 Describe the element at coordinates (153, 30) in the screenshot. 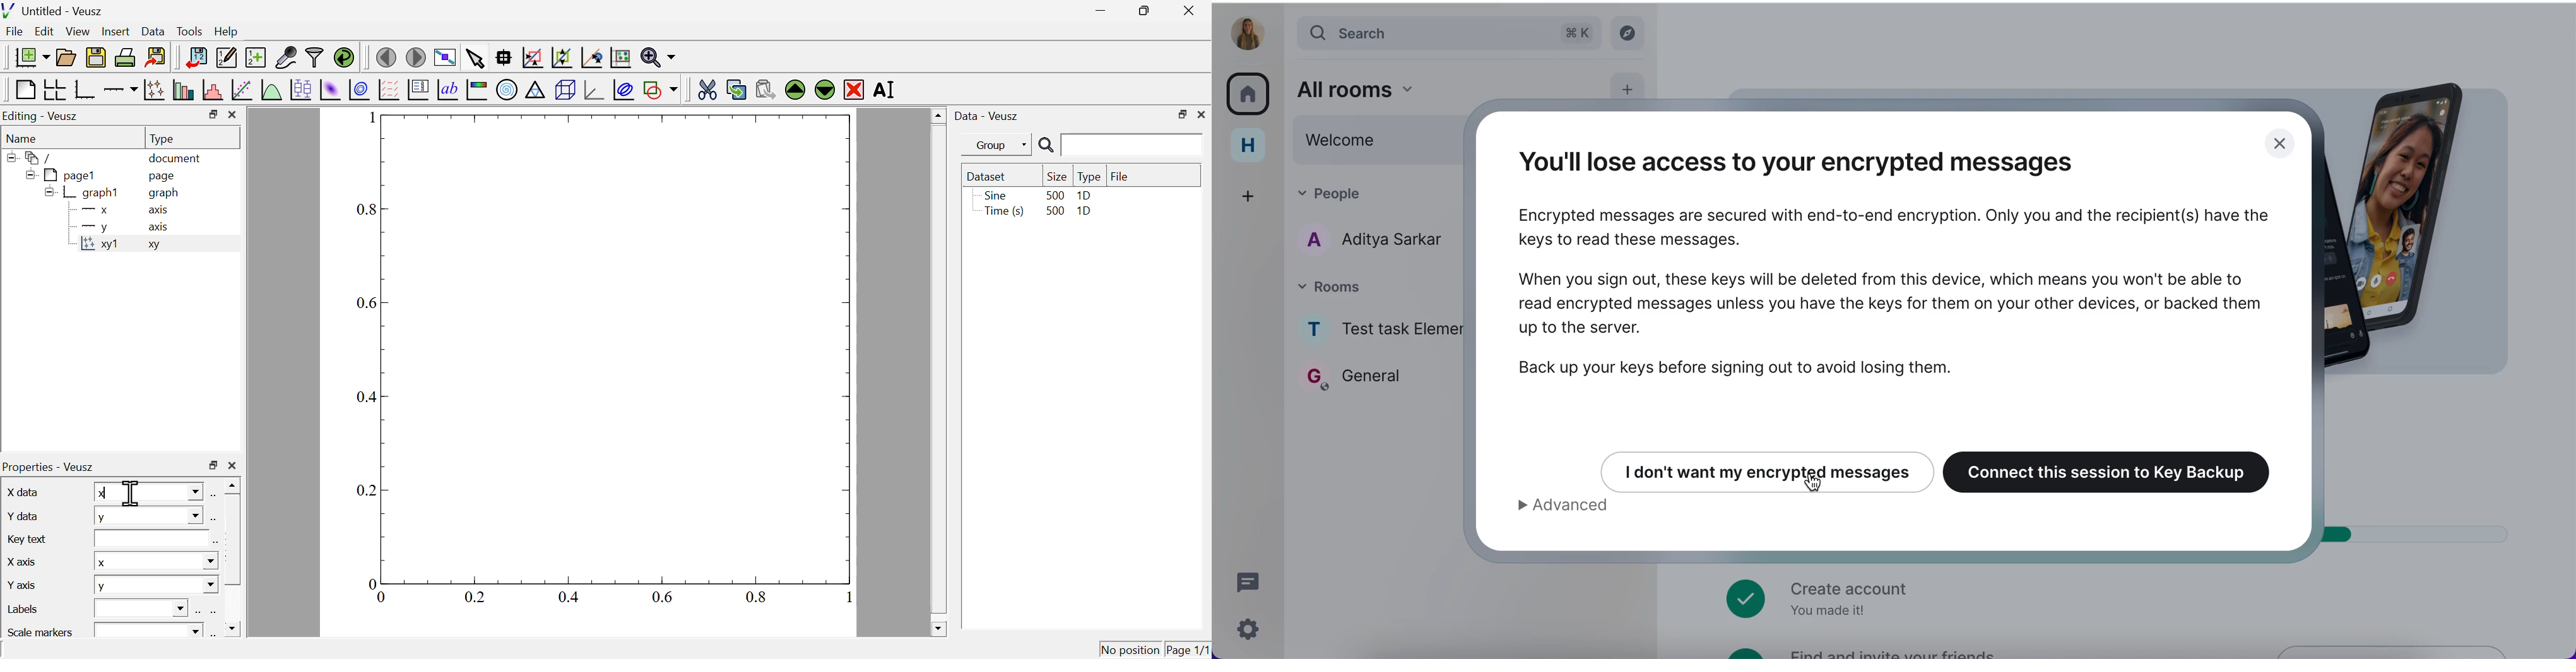

I see `Data` at that location.